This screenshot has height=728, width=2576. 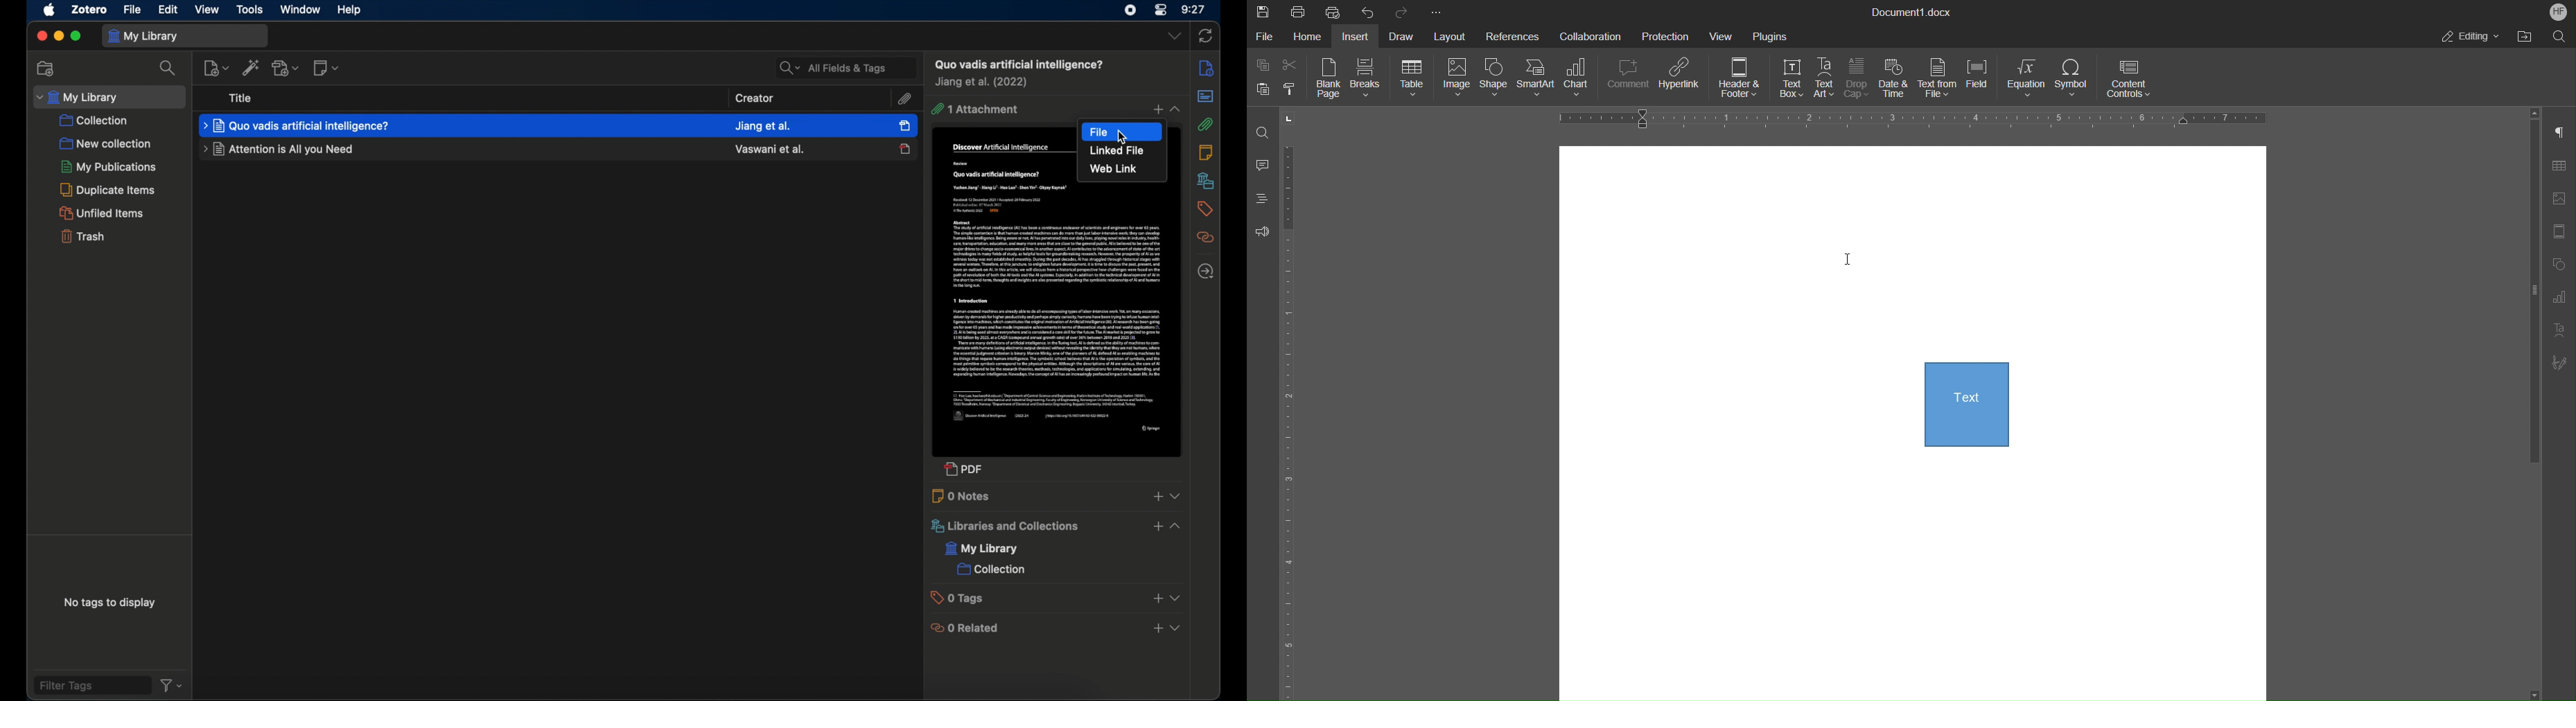 What do you see at coordinates (251, 67) in the screenshot?
I see `add items by identifier` at bounding box center [251, 67].